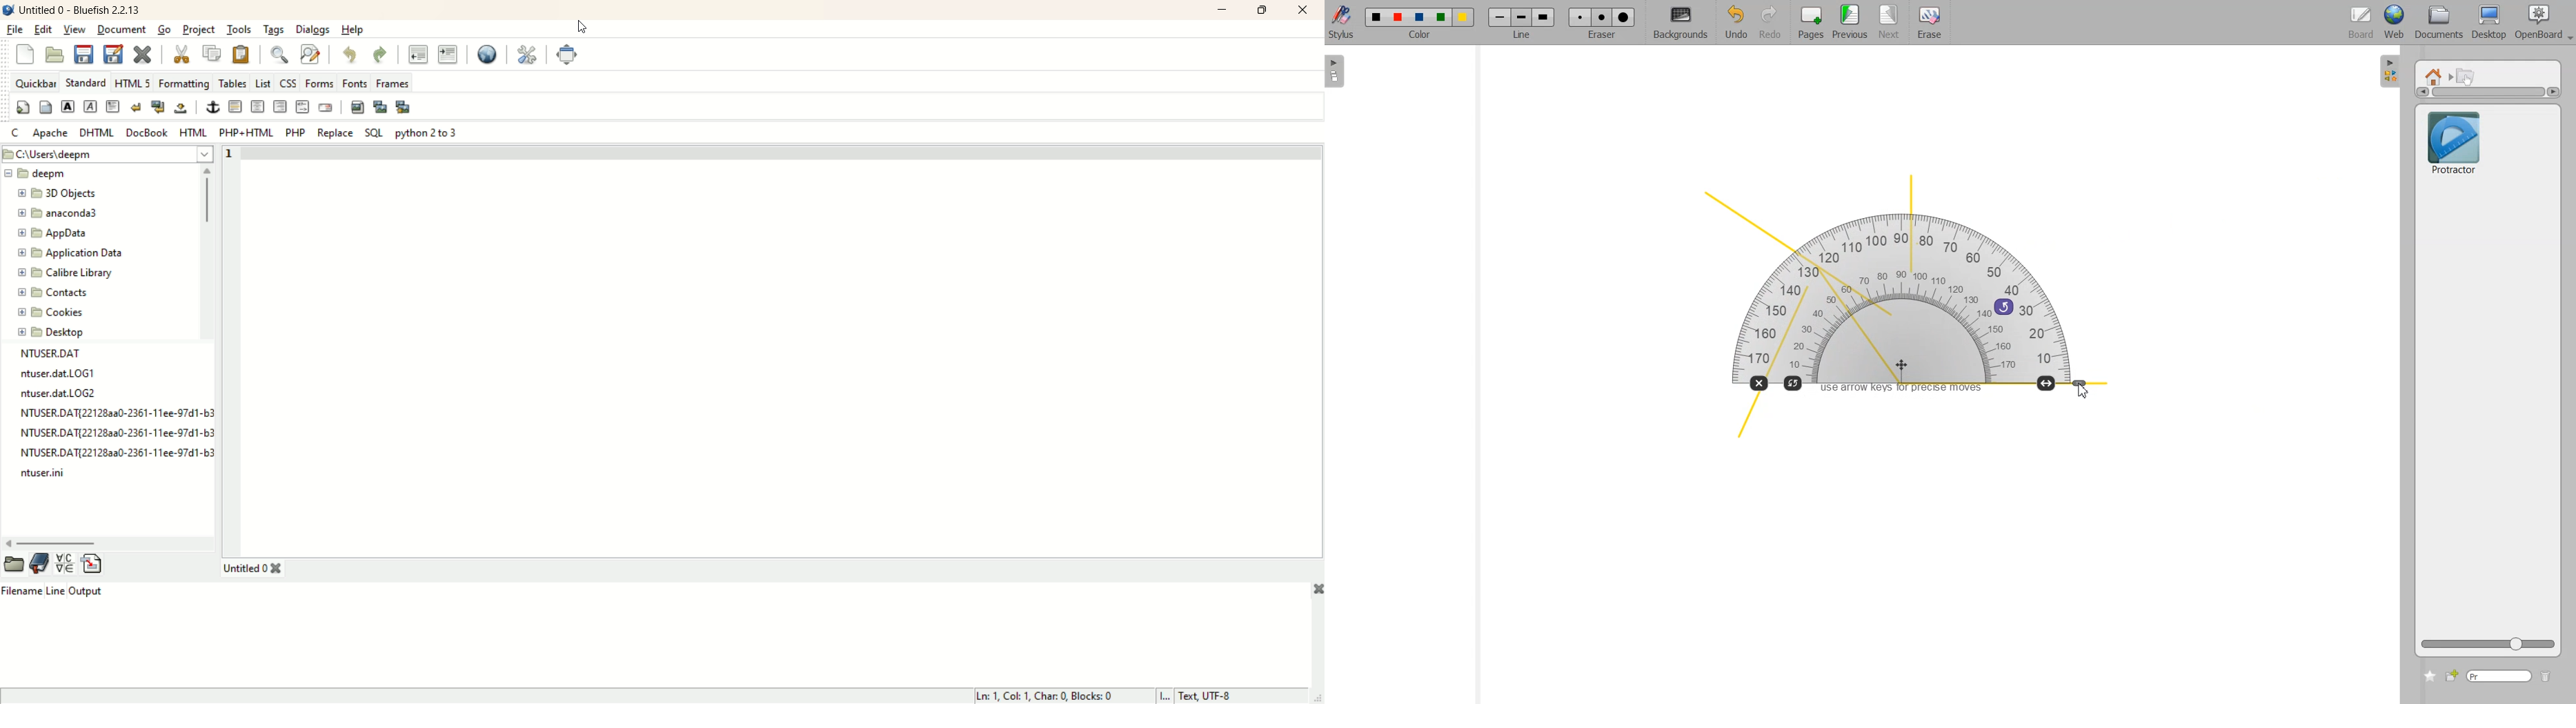  What do you see at coordinates (379, 55) in the screenshot?
I see `redo` at bounding box center [379, 55].